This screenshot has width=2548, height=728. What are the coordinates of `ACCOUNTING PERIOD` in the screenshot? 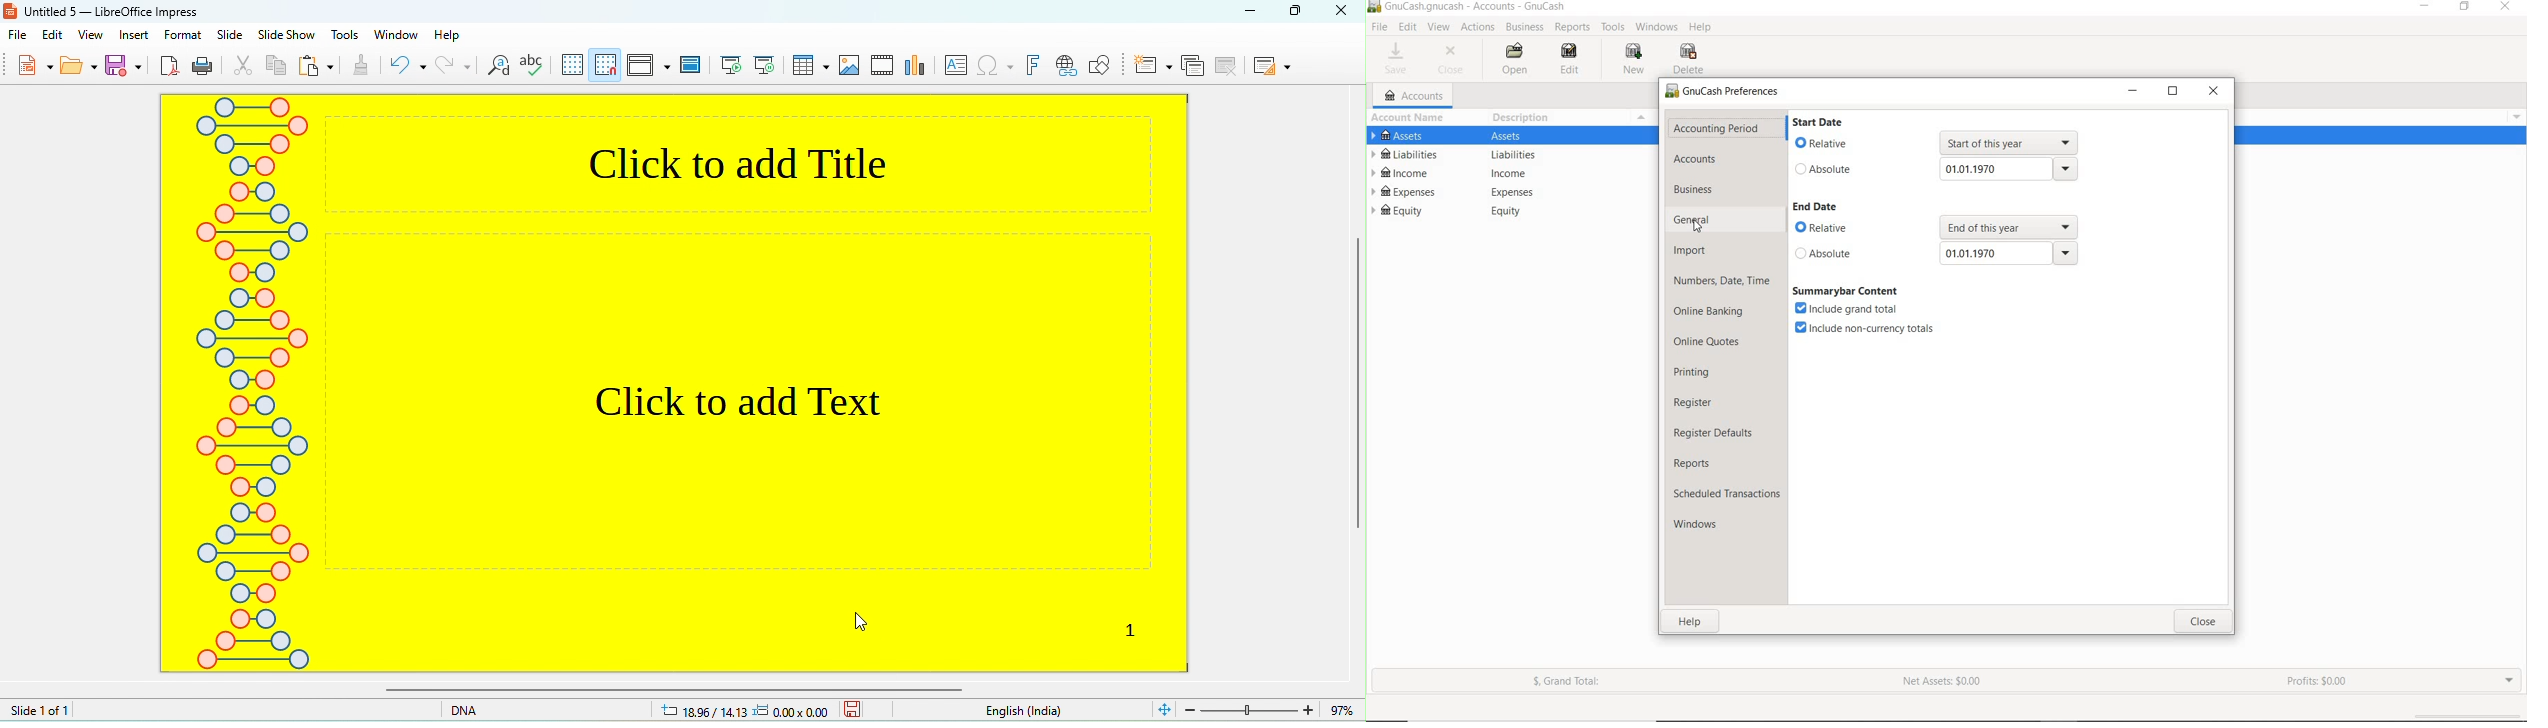 It's located at (1718, 129).